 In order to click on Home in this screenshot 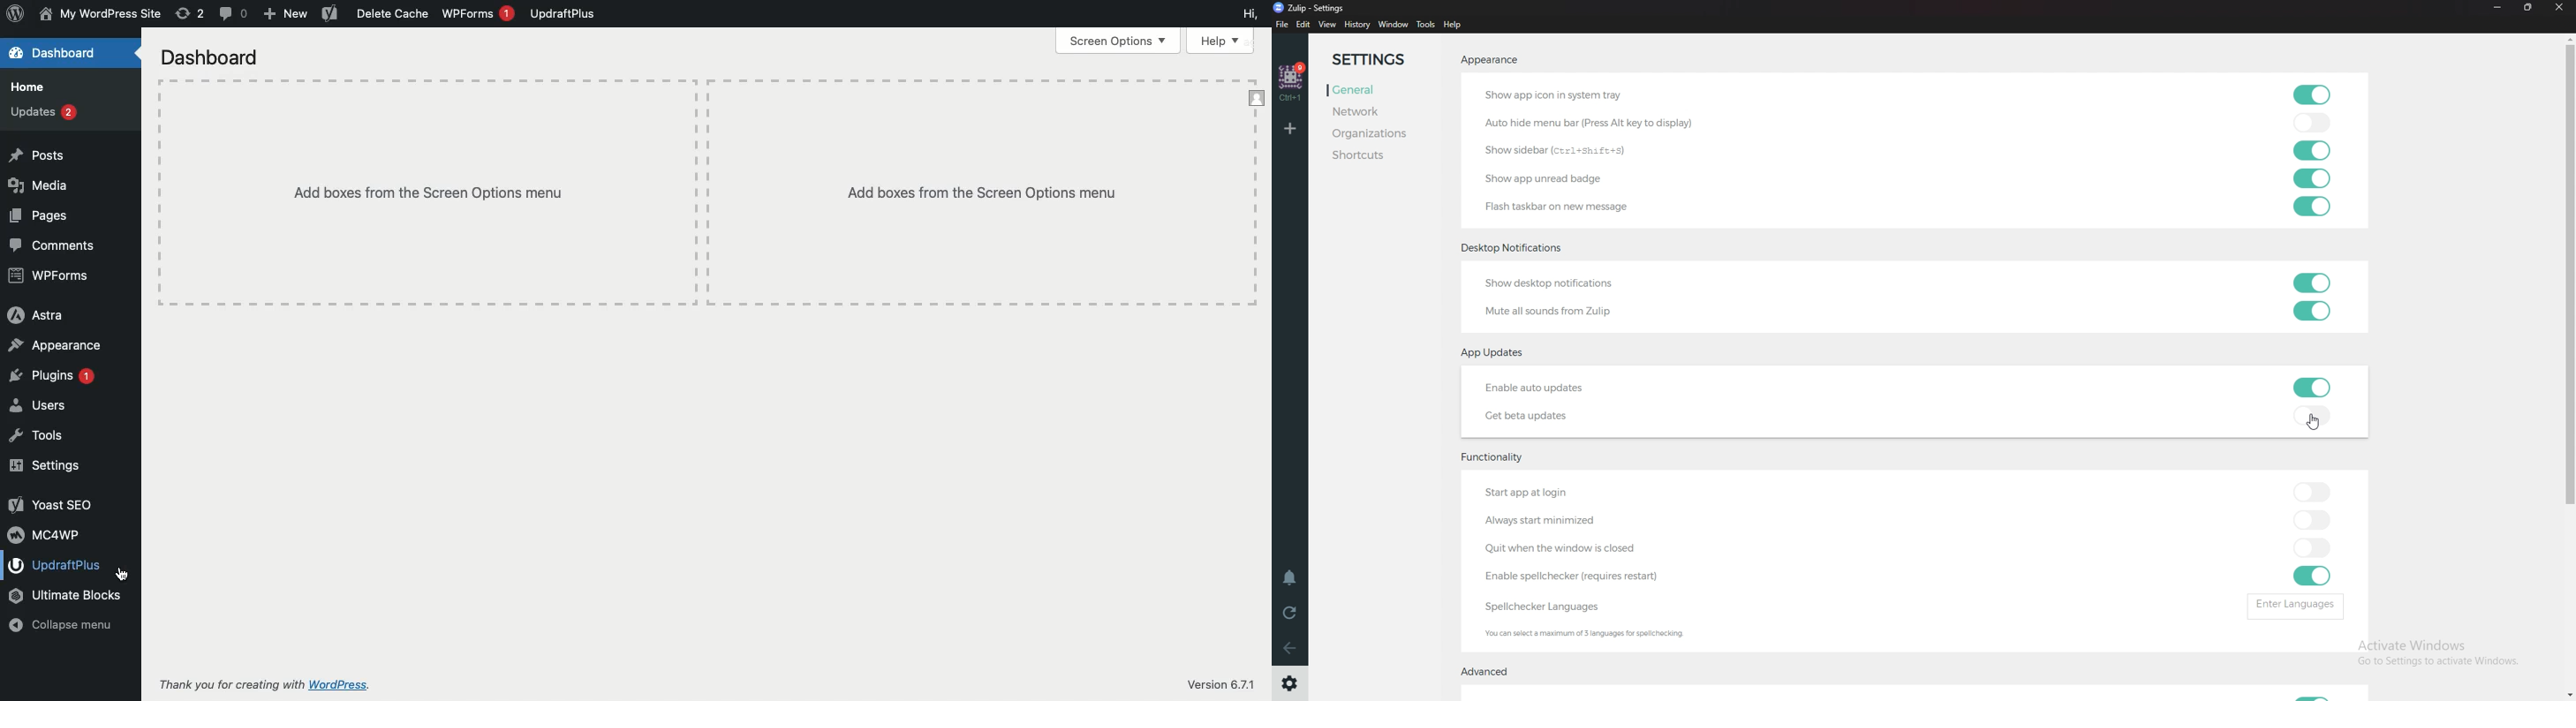, I will do `click(30, 87)`.